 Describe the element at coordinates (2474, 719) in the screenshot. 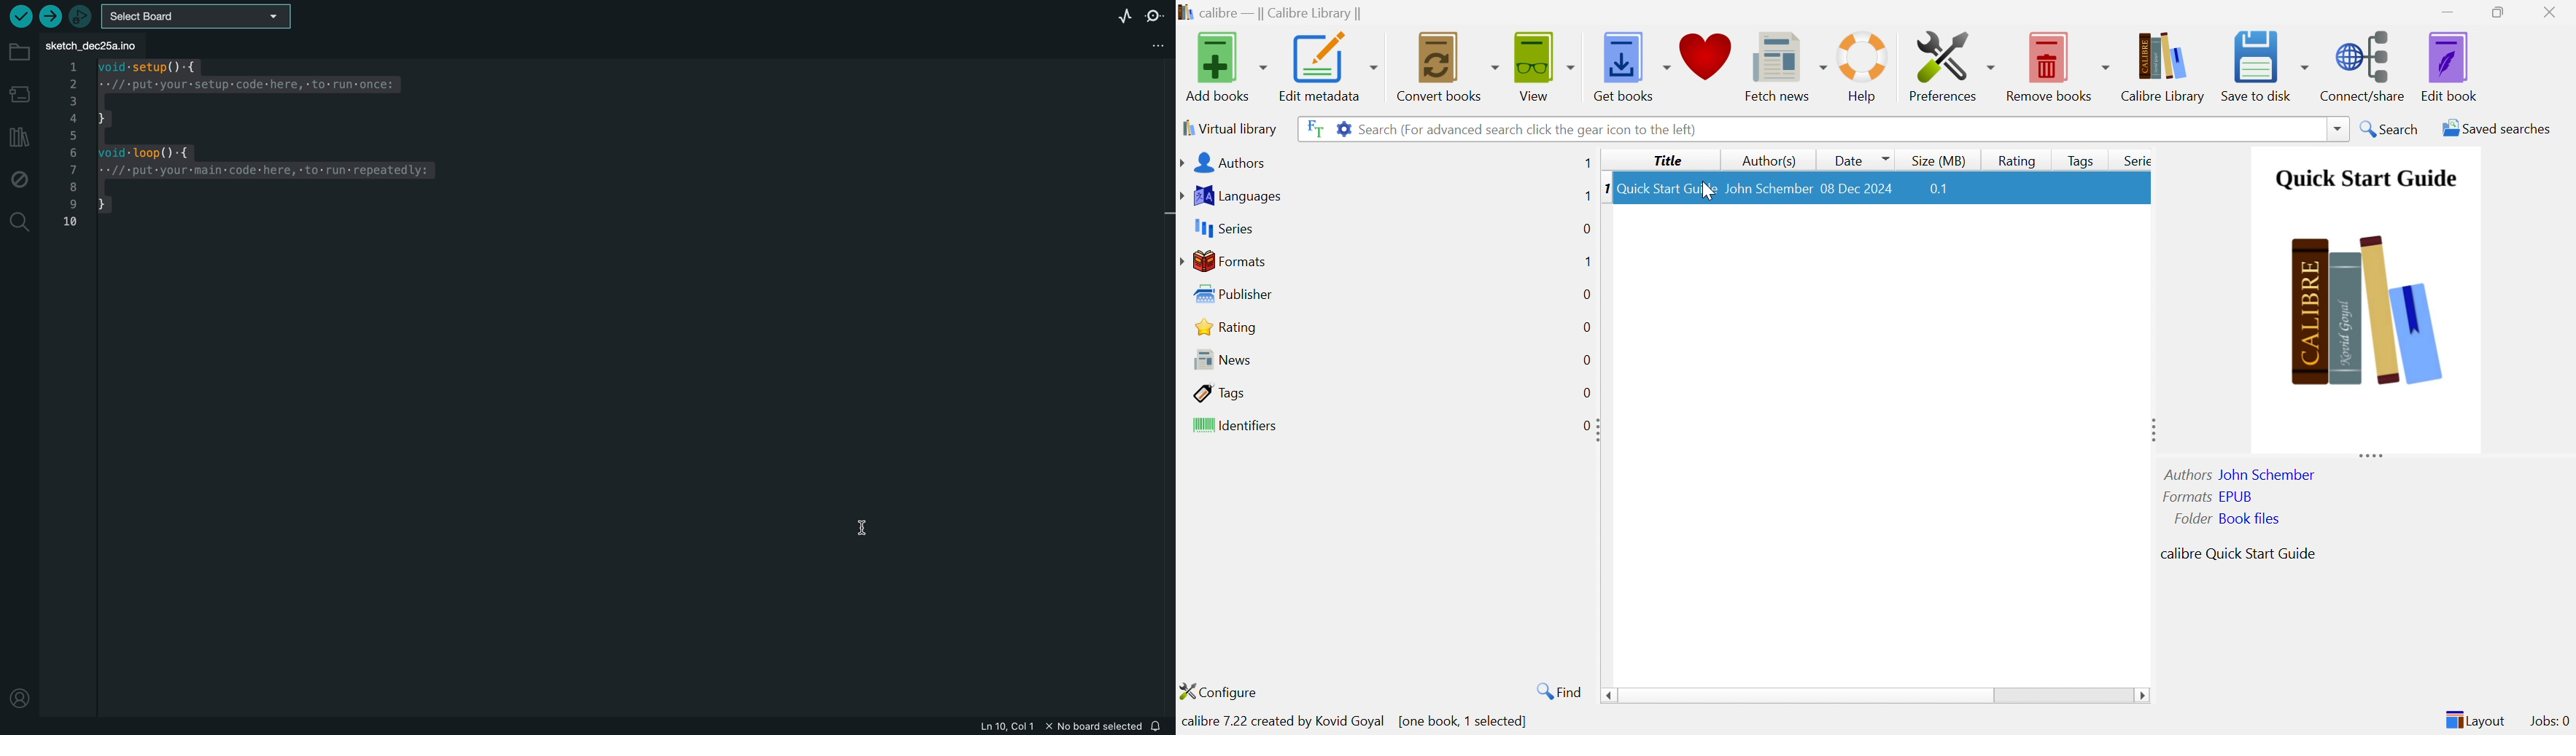

I see `Layout` at that location.